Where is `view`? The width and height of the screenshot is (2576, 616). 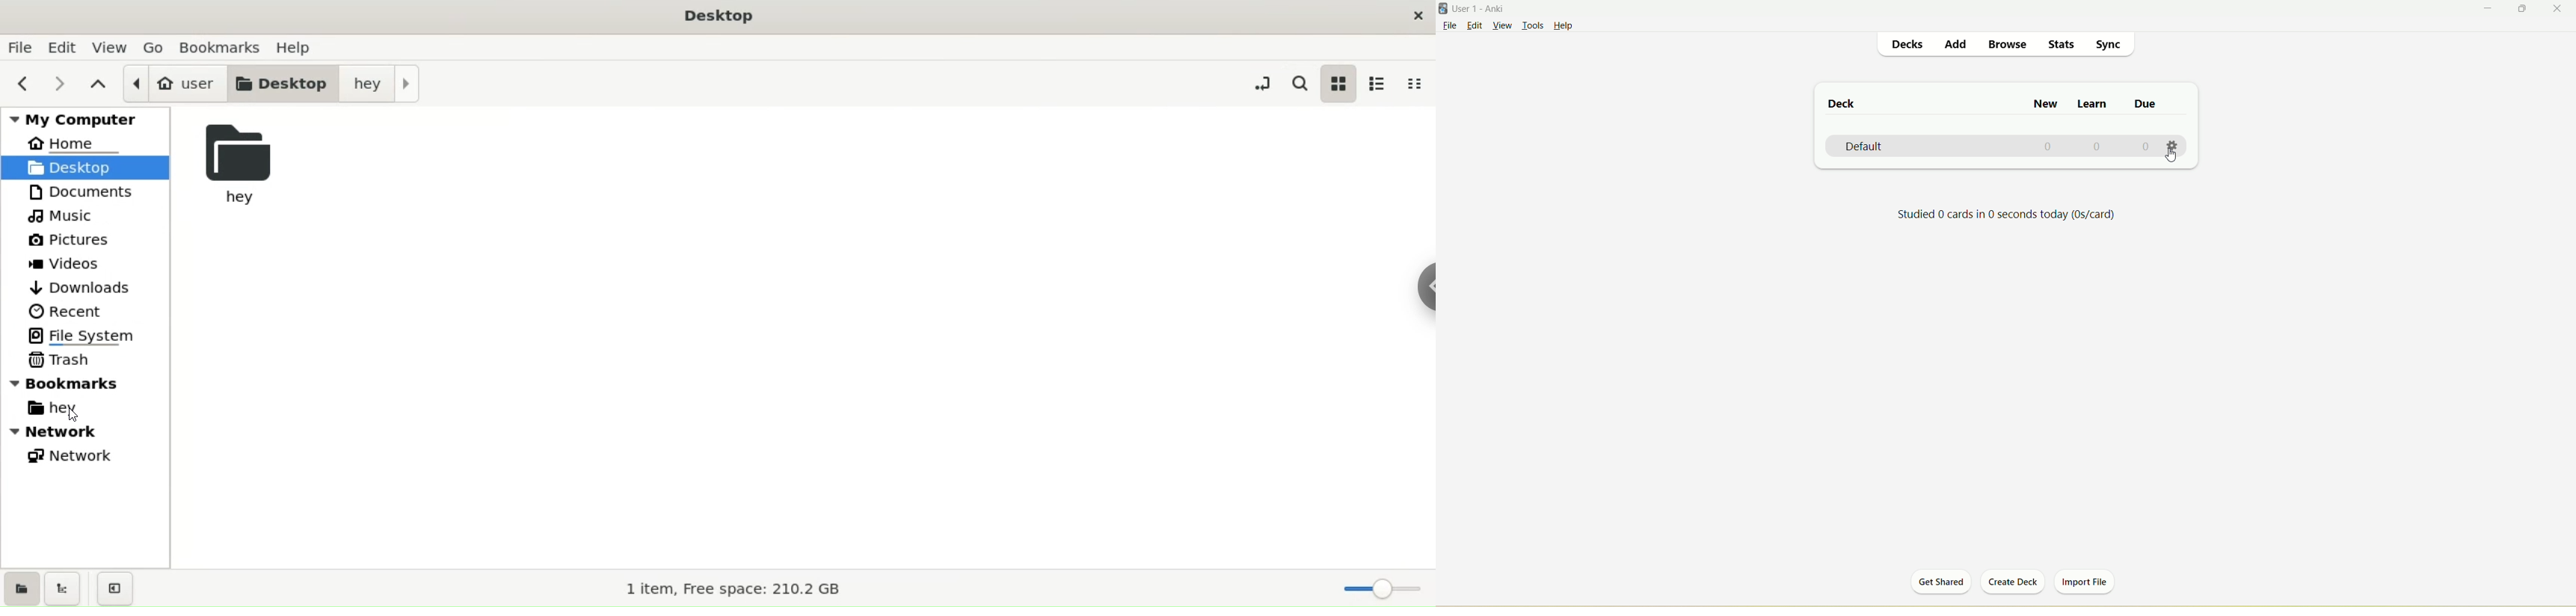 view is located at coordinates (1502, 26).